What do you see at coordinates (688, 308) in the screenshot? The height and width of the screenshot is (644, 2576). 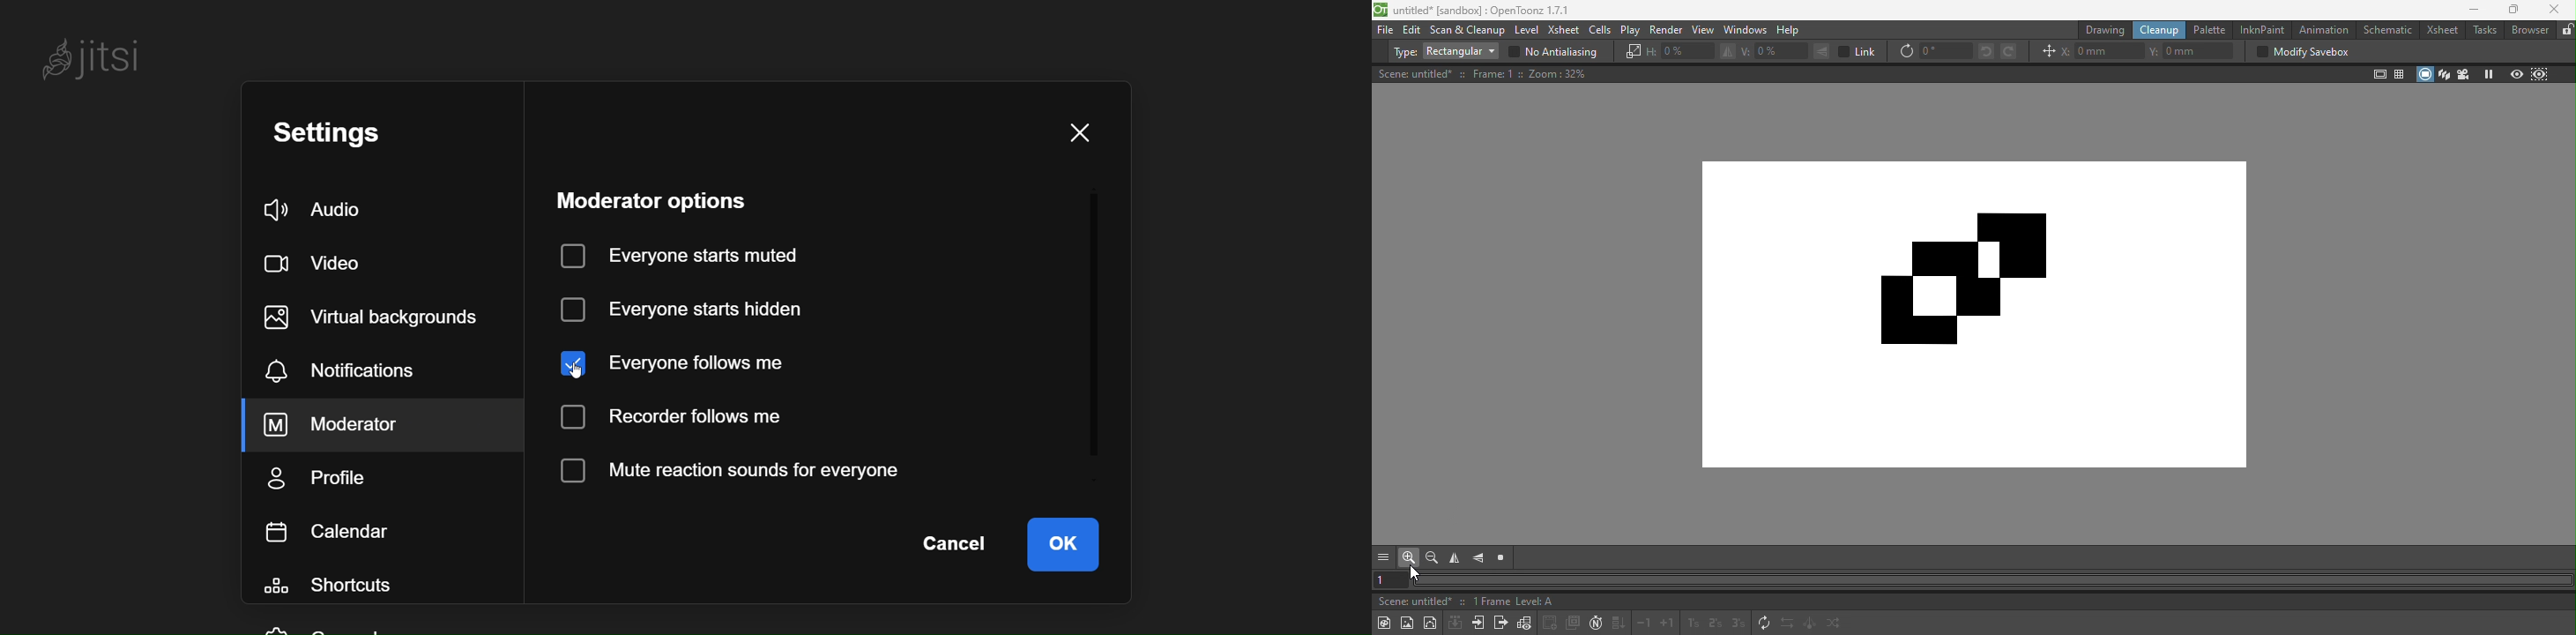 I see `everyone stays hidden` at bounding box center [688, 308].